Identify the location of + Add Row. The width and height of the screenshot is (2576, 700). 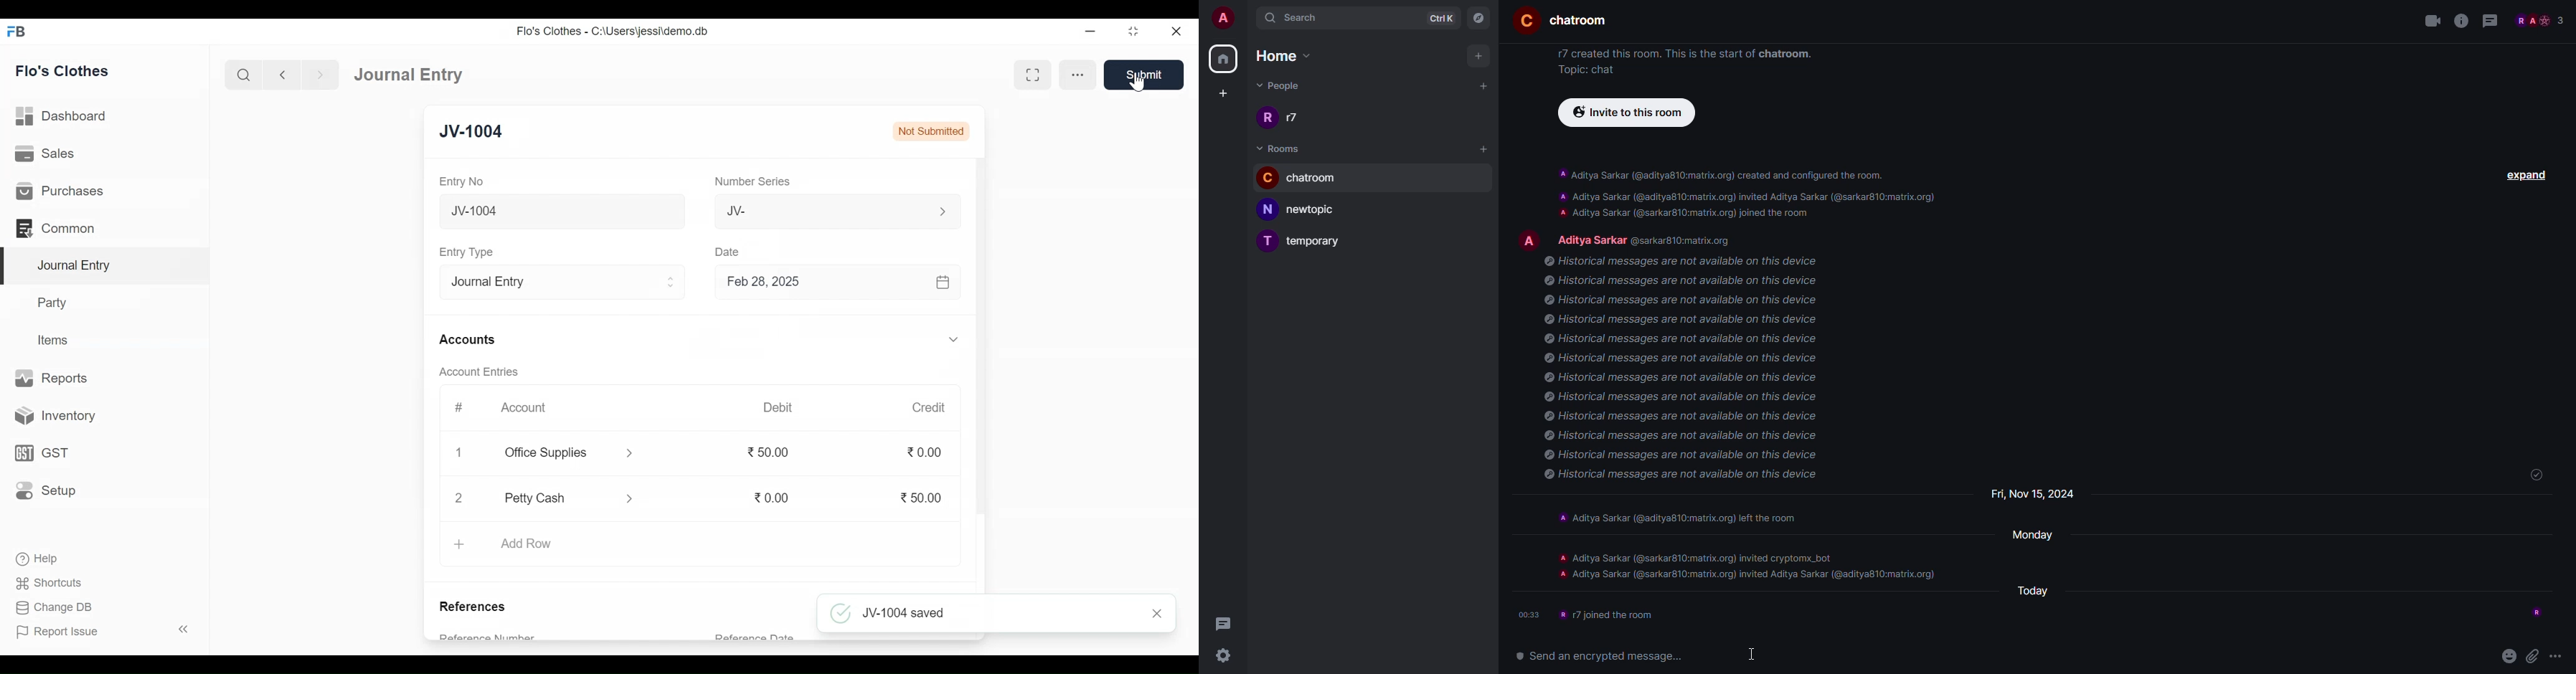
(508, 545).